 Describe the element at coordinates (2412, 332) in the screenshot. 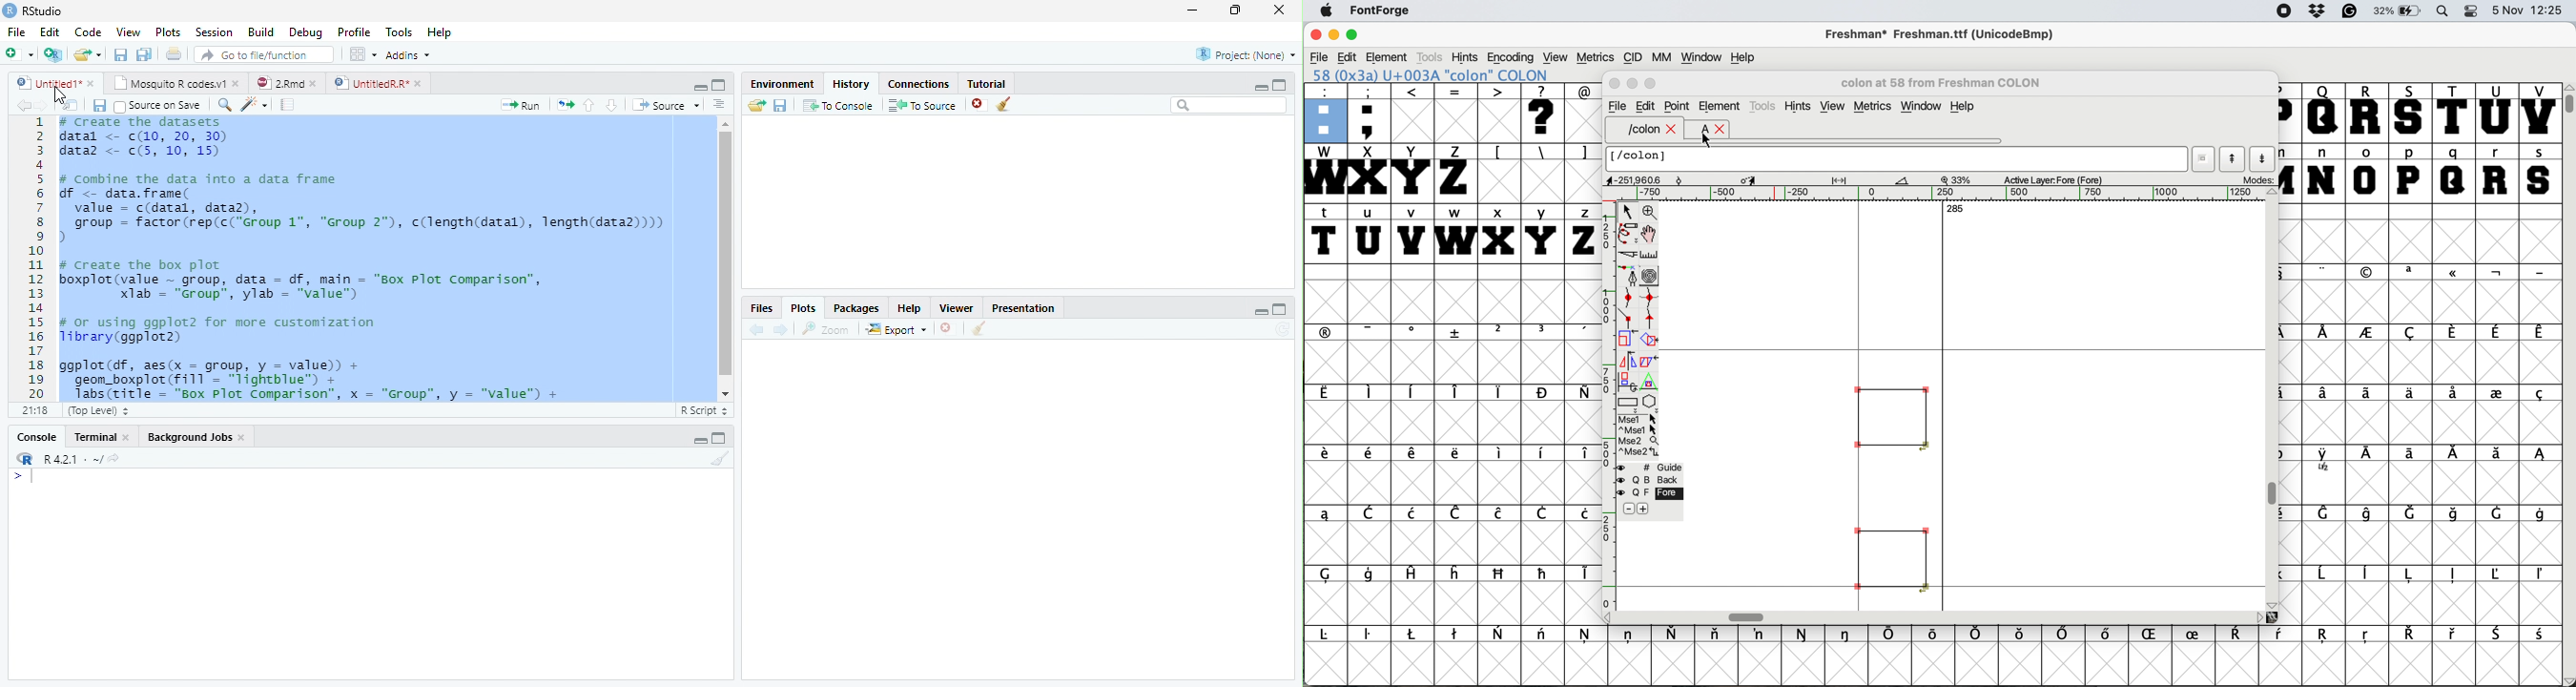

I see `symbol` at that location.